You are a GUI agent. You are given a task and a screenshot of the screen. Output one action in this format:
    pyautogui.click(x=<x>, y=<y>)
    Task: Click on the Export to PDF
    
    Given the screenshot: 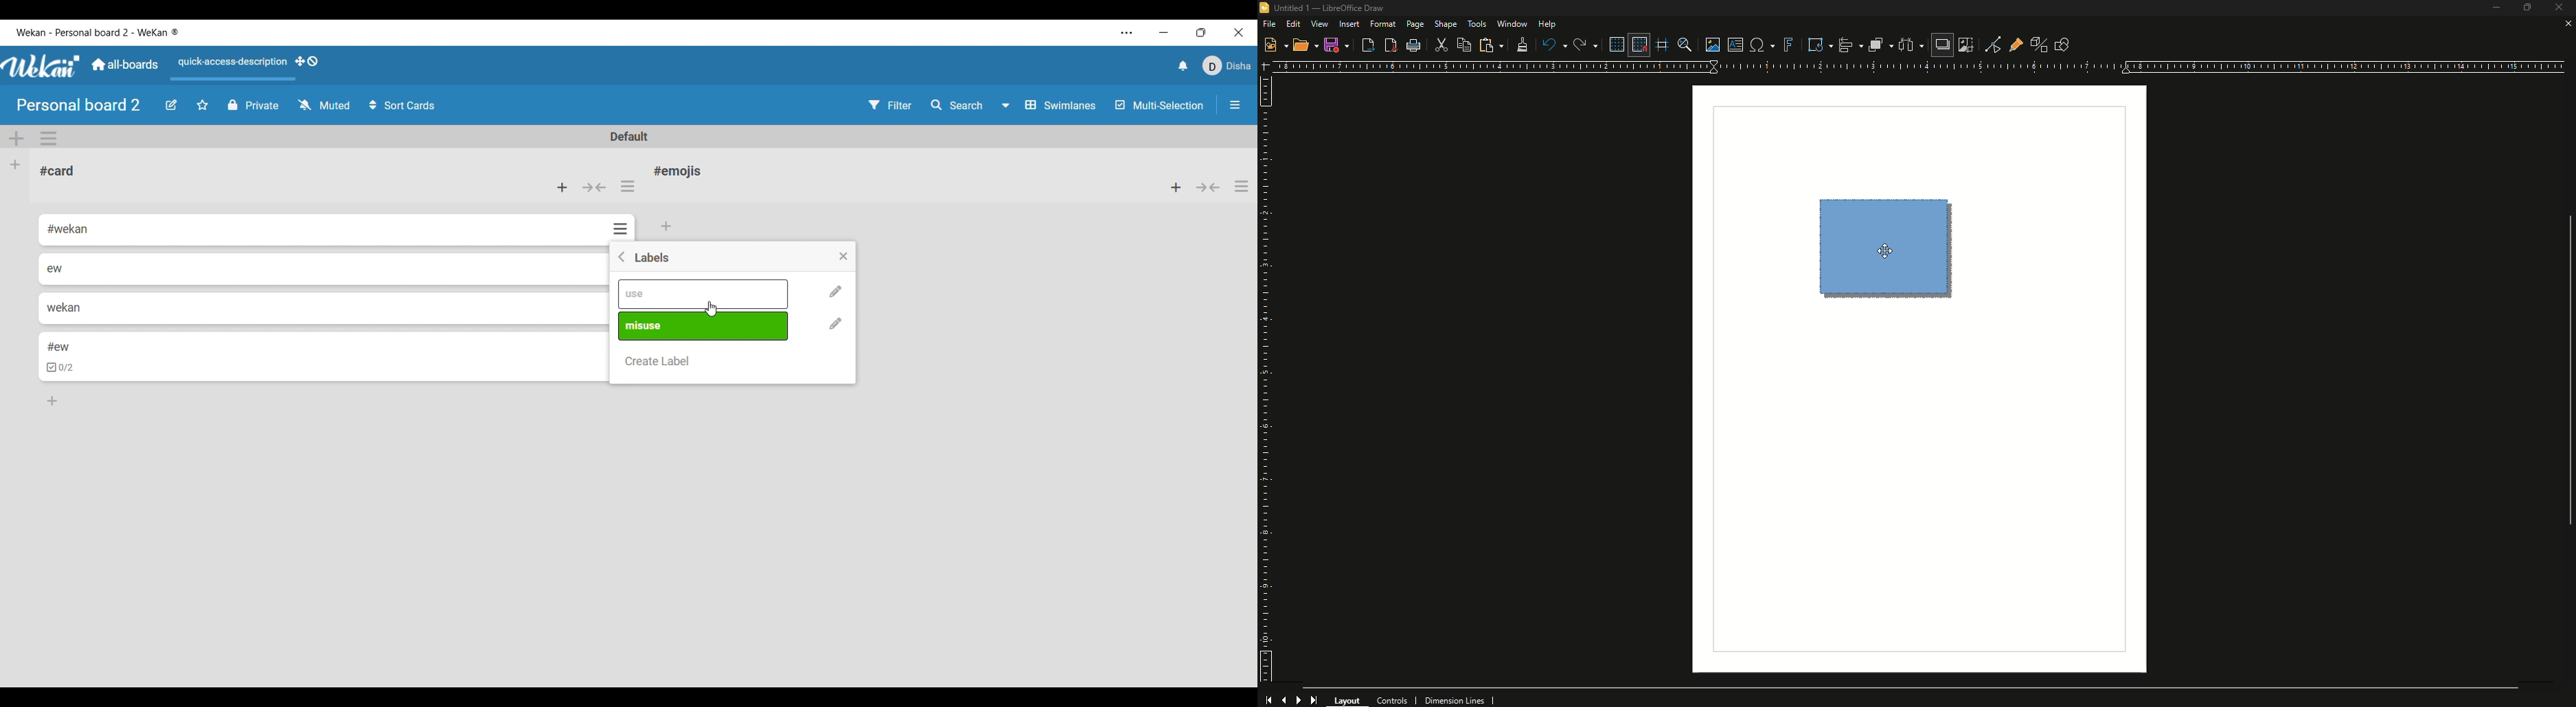 What is the action you would take?
    pyautogui.click(x=1389, y=45)
    